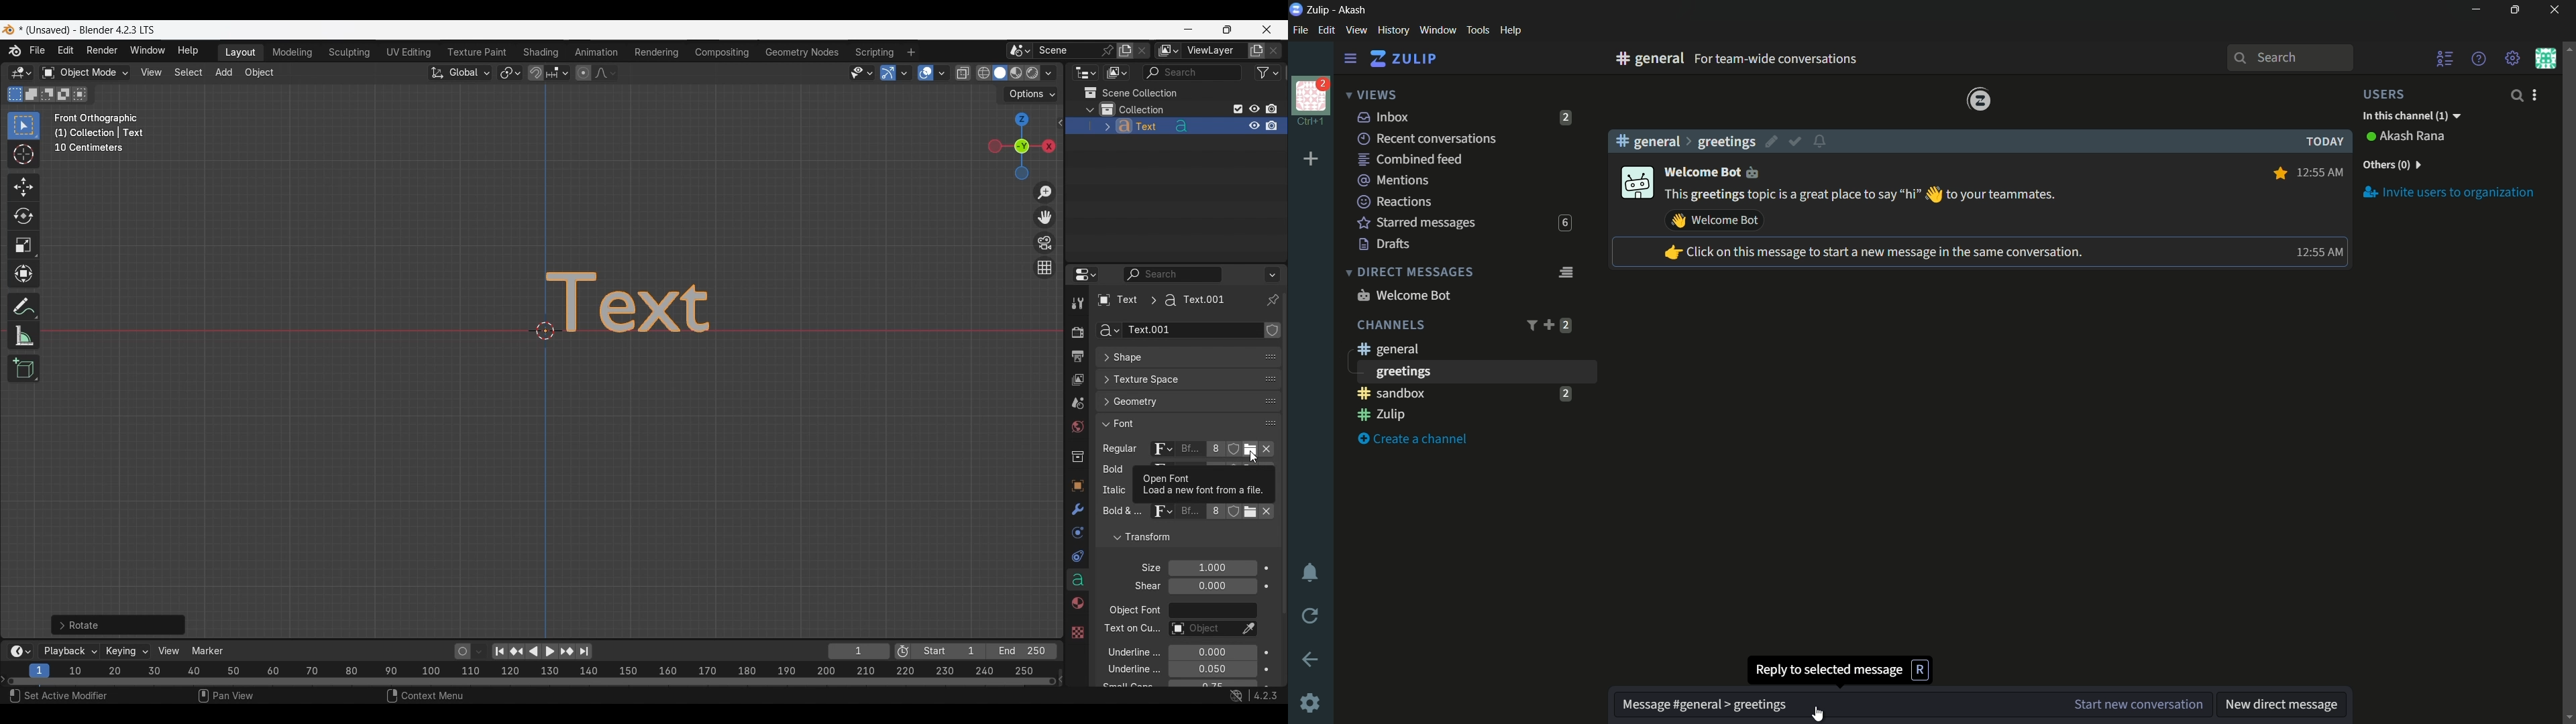 This screenshot has width=2576, height=728. I want to click on help menu, so click(2477, 58).